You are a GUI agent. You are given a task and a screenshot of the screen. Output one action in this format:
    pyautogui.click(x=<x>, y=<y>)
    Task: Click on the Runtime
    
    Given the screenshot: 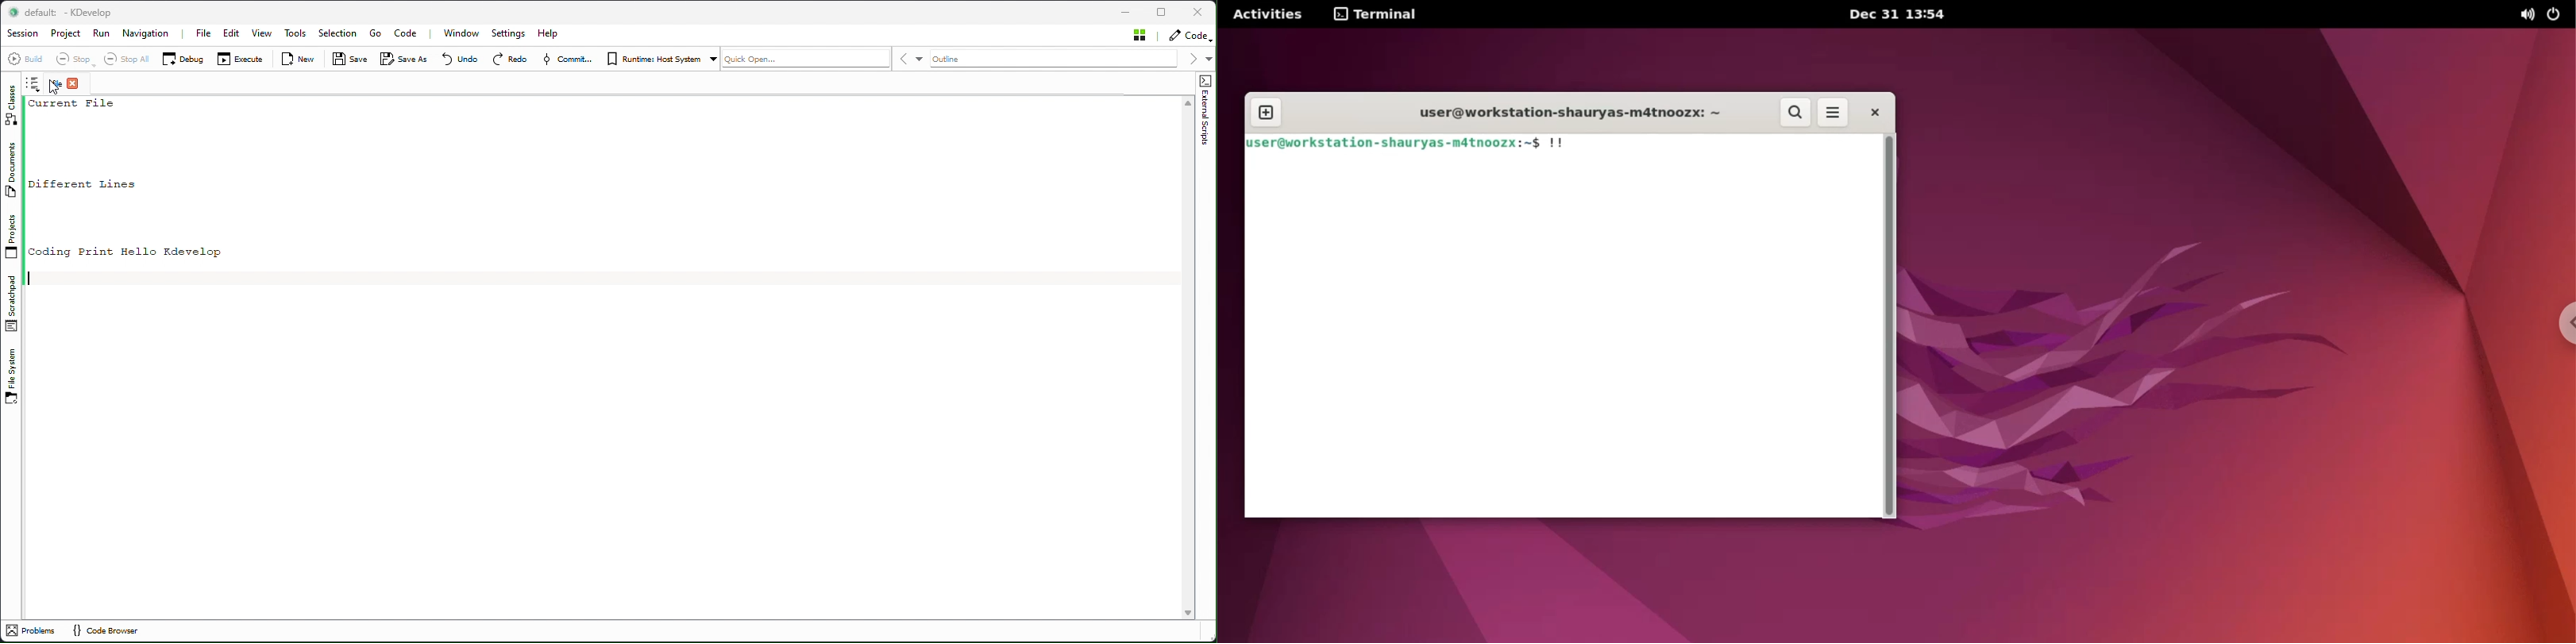 What is the action you would take?
    pyautogui.click(x=661, y=60)
    